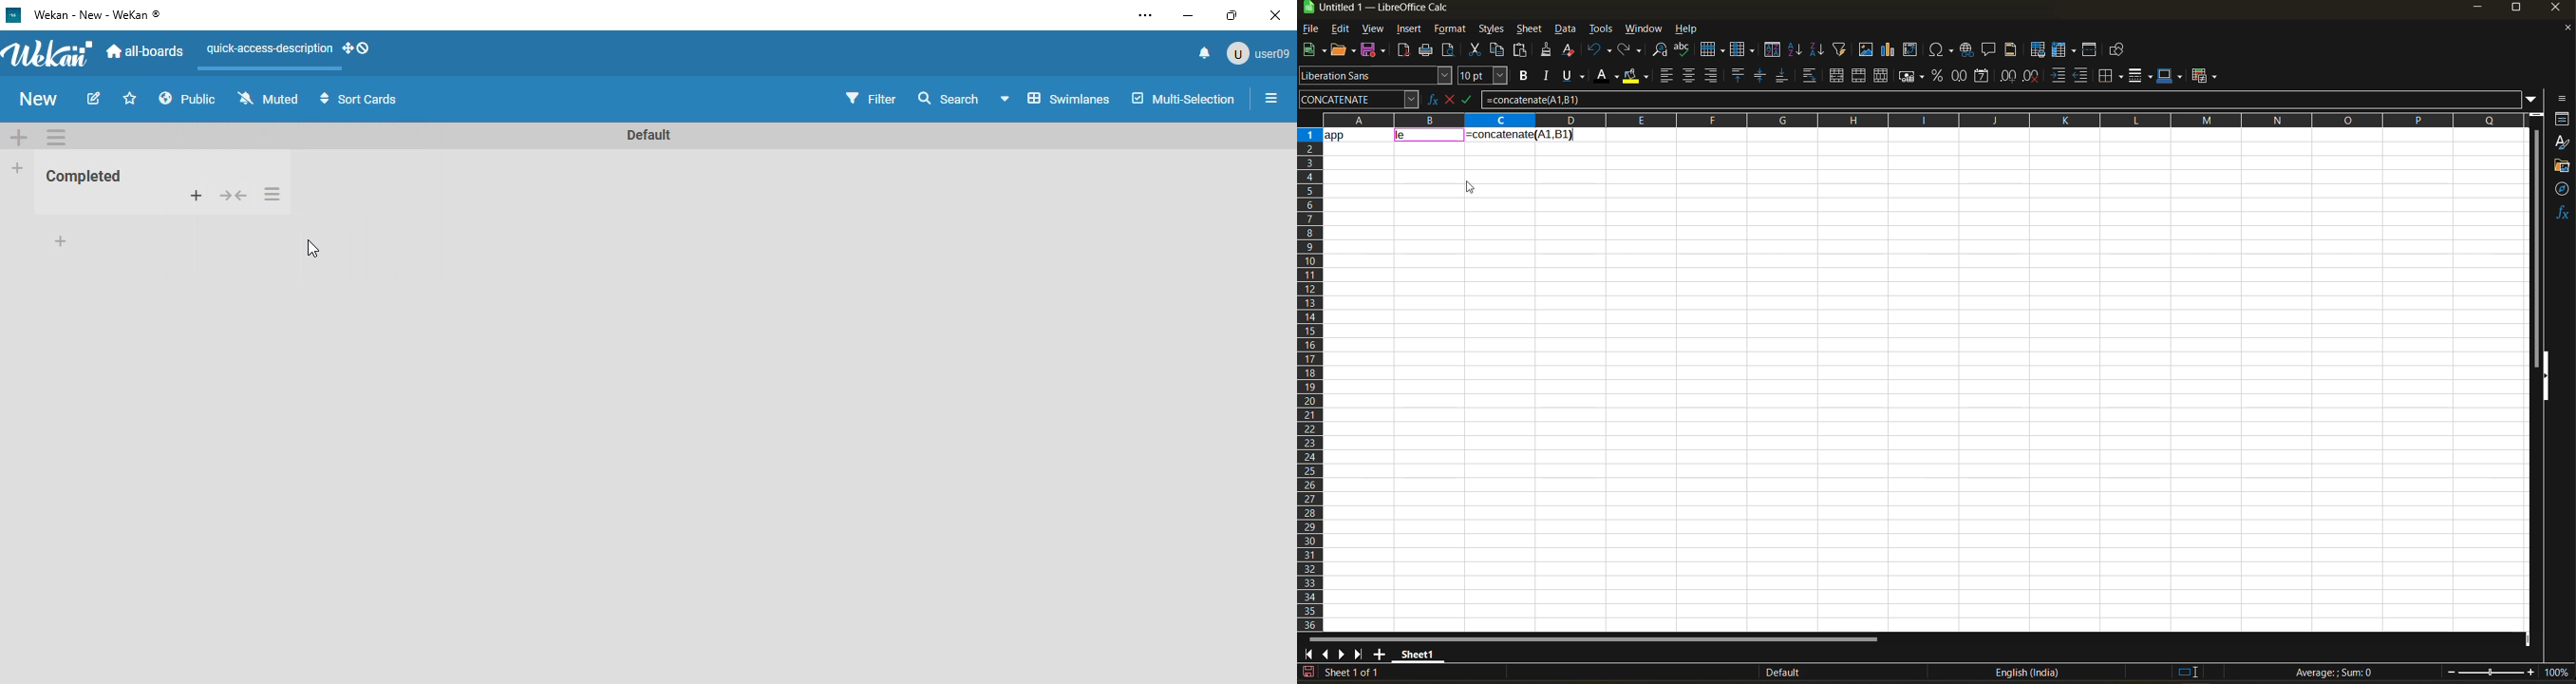  I want to click on insert special characters, so click(1944, 51).